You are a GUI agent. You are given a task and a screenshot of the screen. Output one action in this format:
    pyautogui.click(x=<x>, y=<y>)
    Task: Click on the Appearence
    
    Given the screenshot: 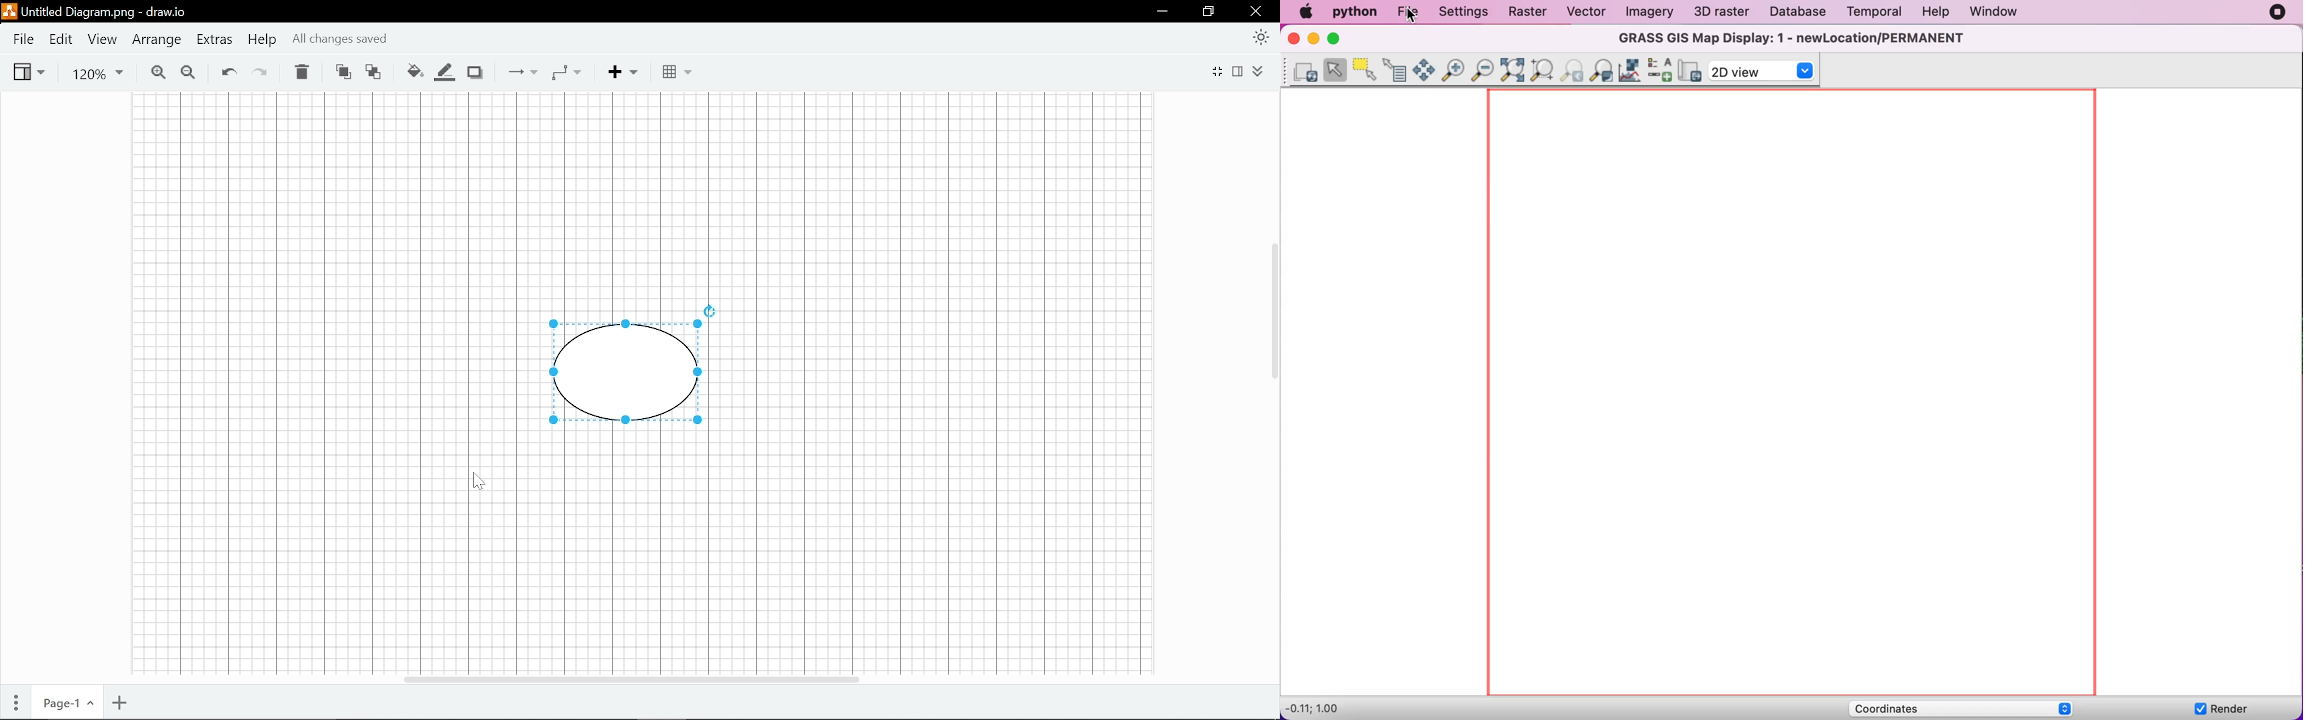 What is the action you would take?
    pyautogui.click(x=1261, y=38)
    